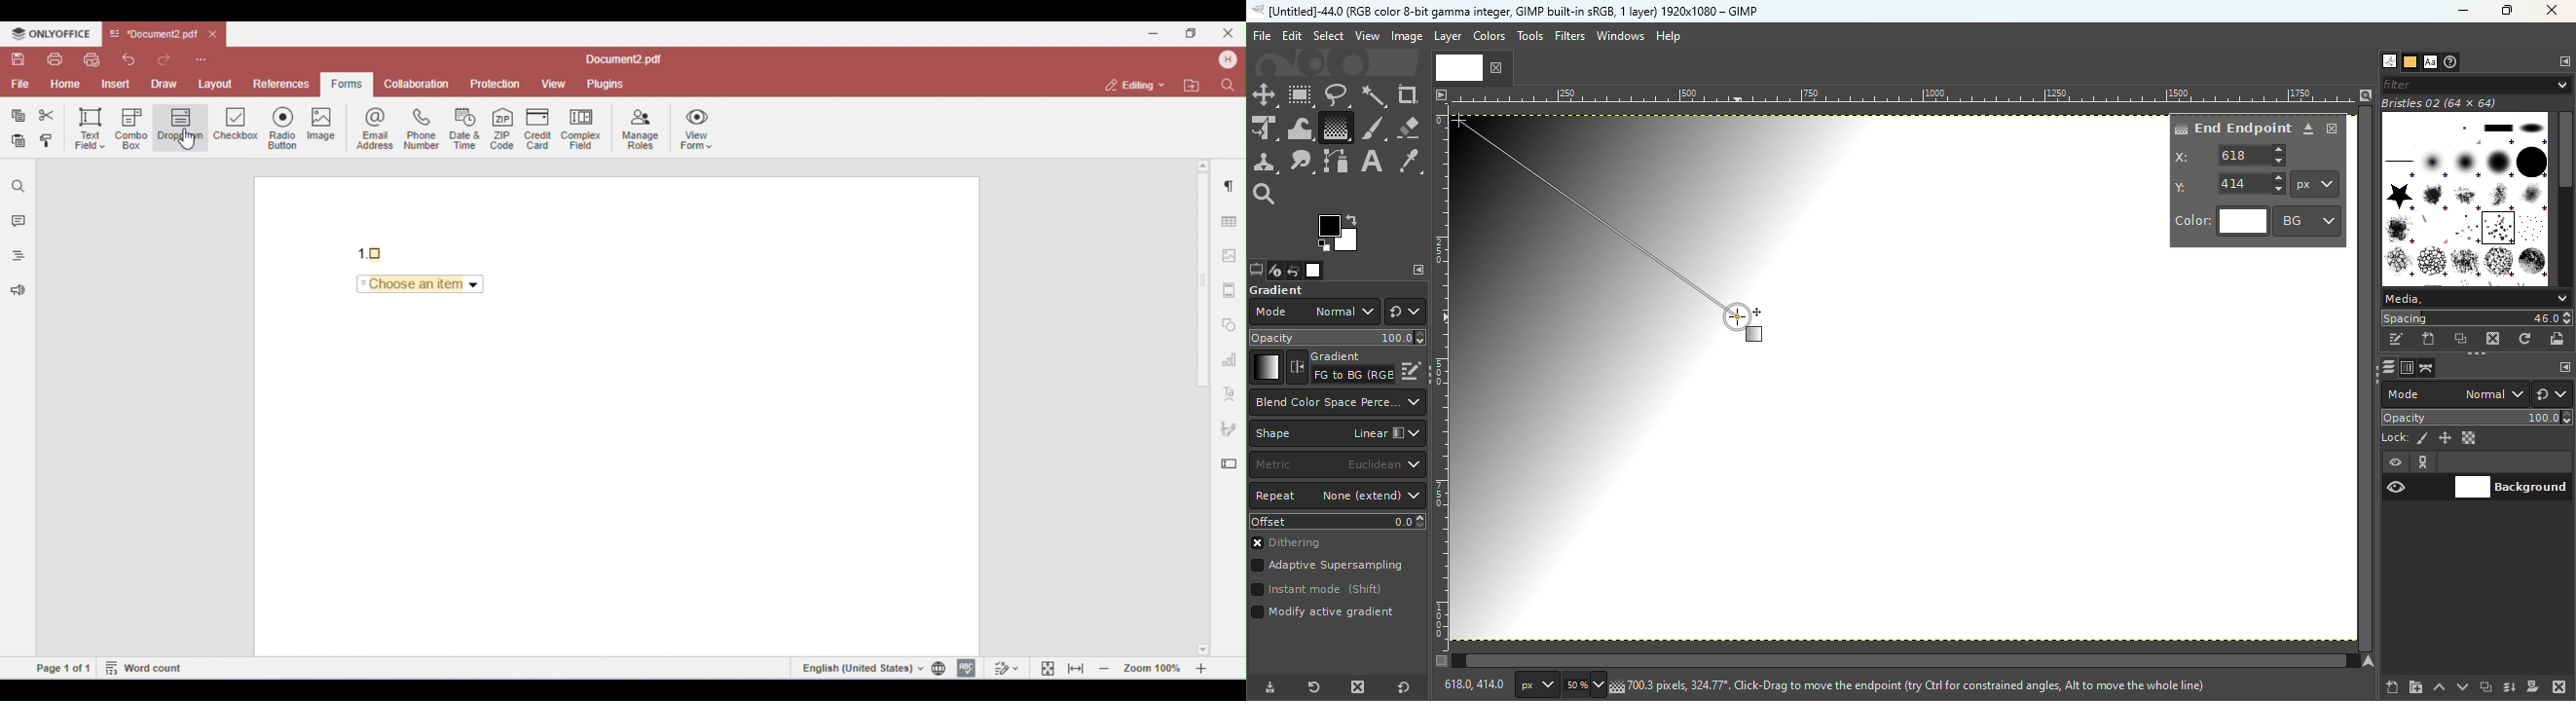 The height and width of the screenshot is (728, 2576). What do you see at coordinates (1273, 272) in the screenshot?
I see `Open the device status dialog` at bounding box center [1273, 272].